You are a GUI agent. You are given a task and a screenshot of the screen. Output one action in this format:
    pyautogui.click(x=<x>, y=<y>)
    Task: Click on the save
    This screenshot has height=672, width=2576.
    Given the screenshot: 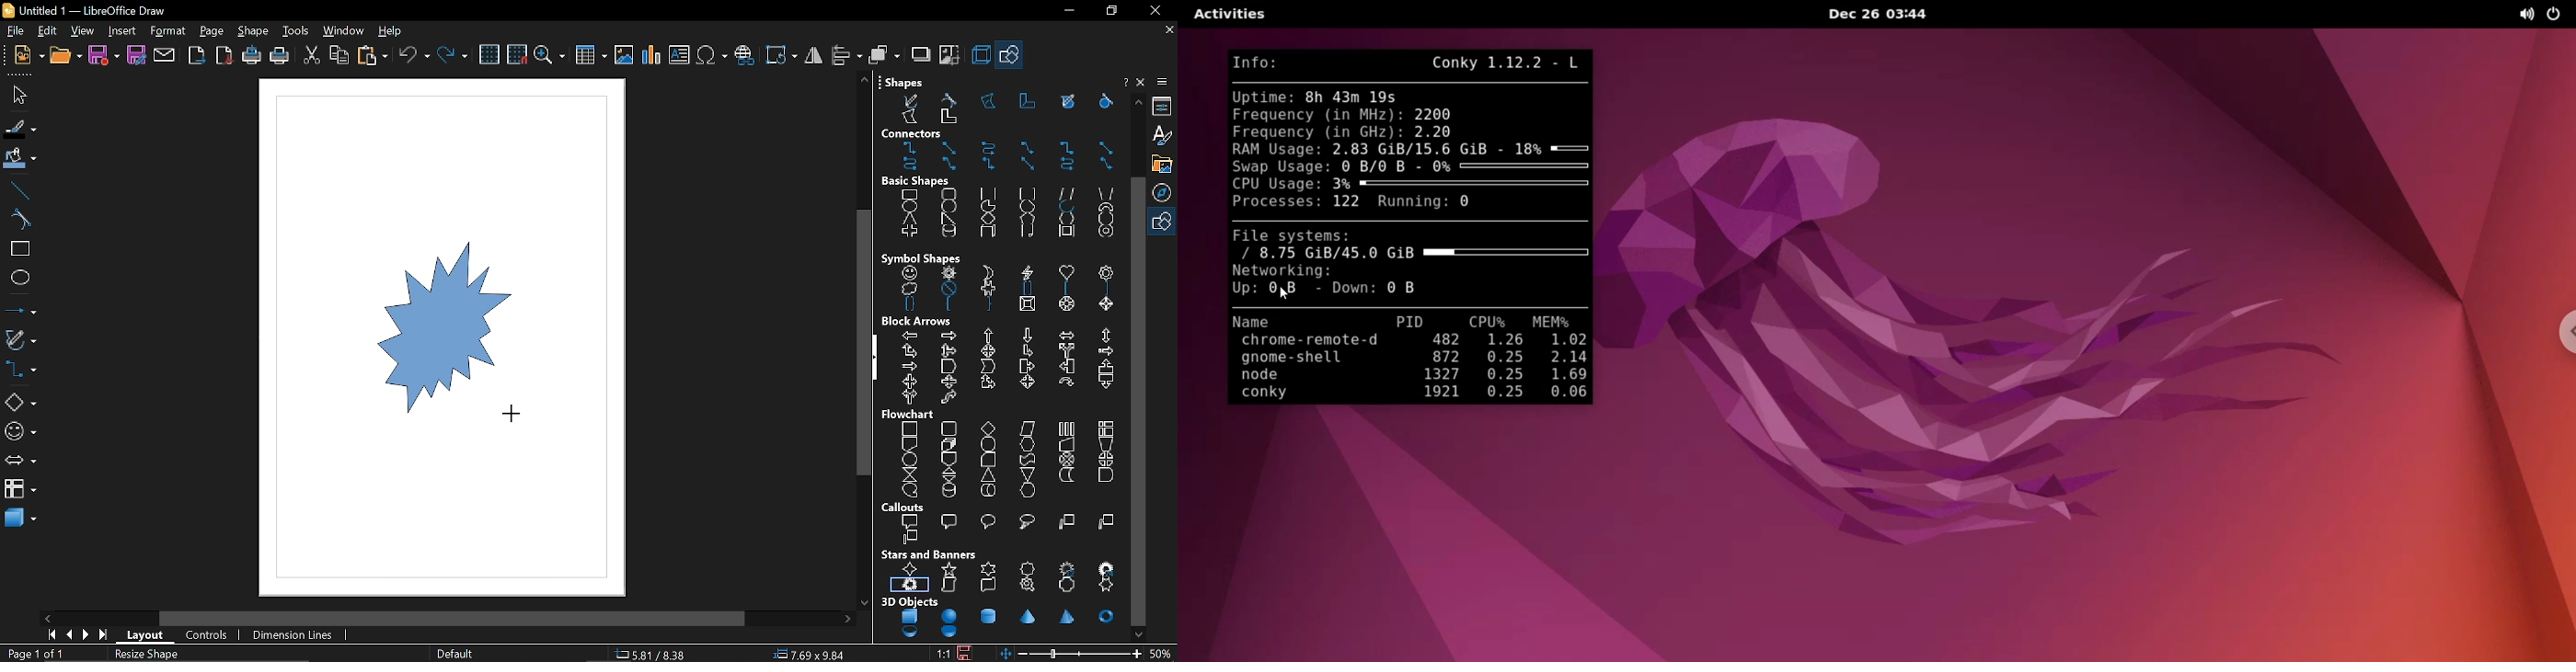 What is the action you would take?
    pyautogui.click(x=970, y=653)
    